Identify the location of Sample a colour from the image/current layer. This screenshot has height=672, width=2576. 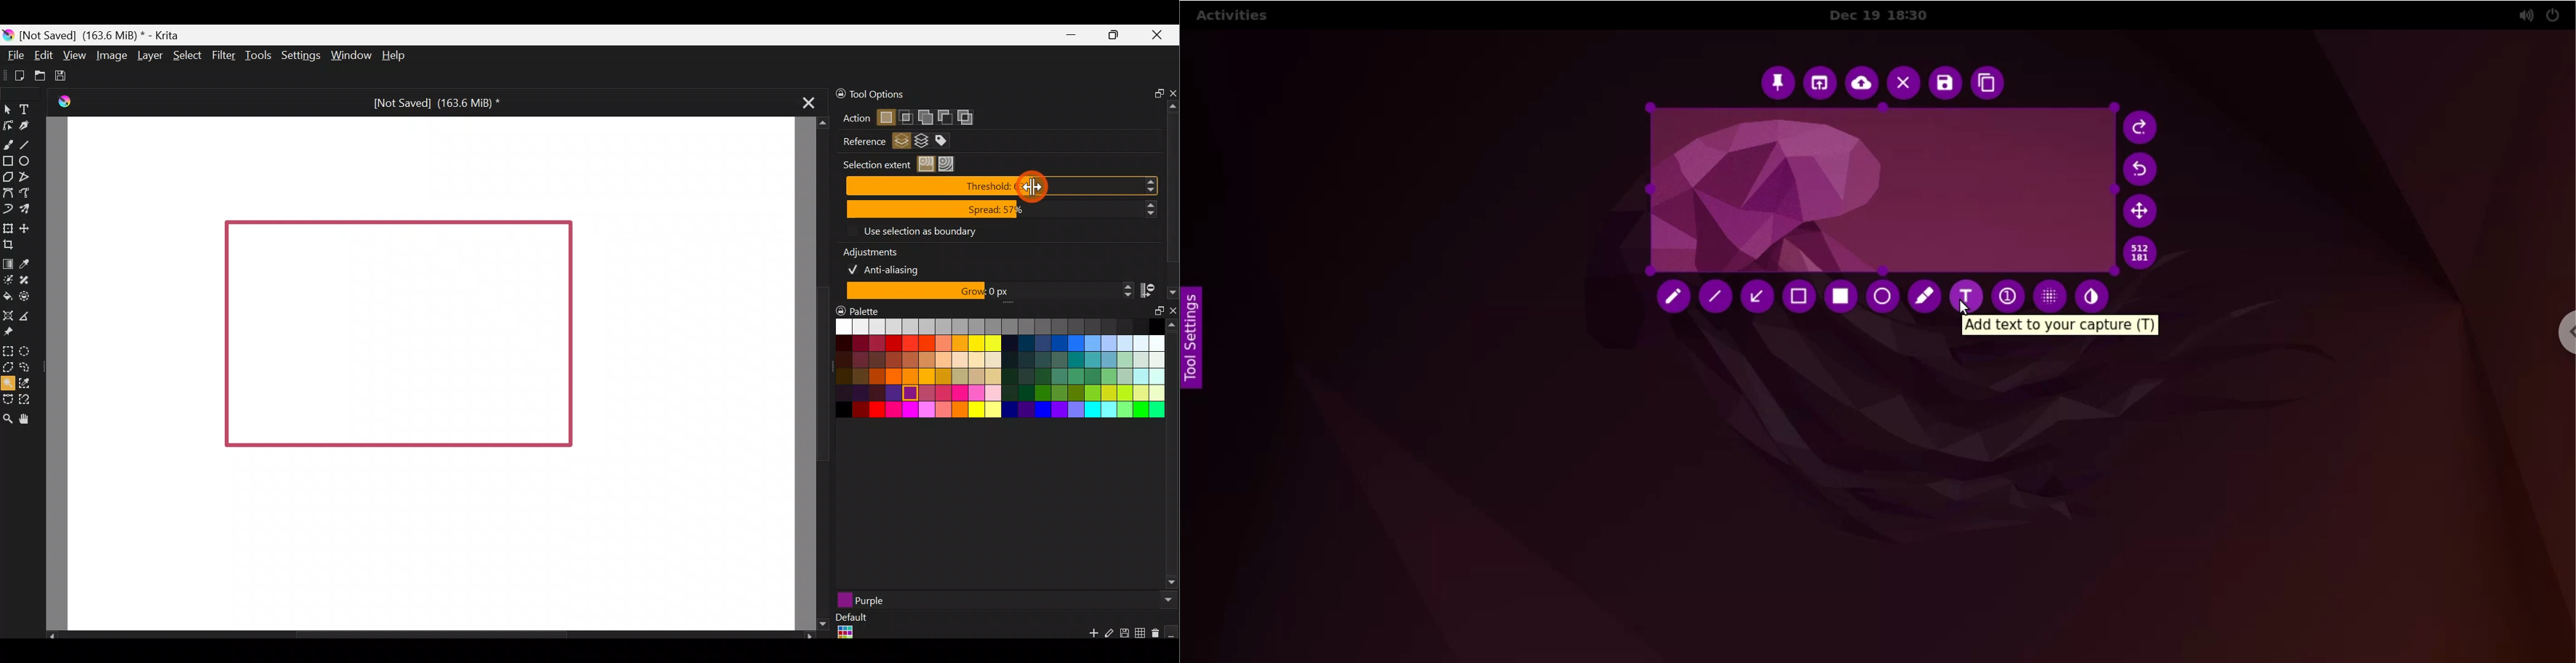
(27, 262).